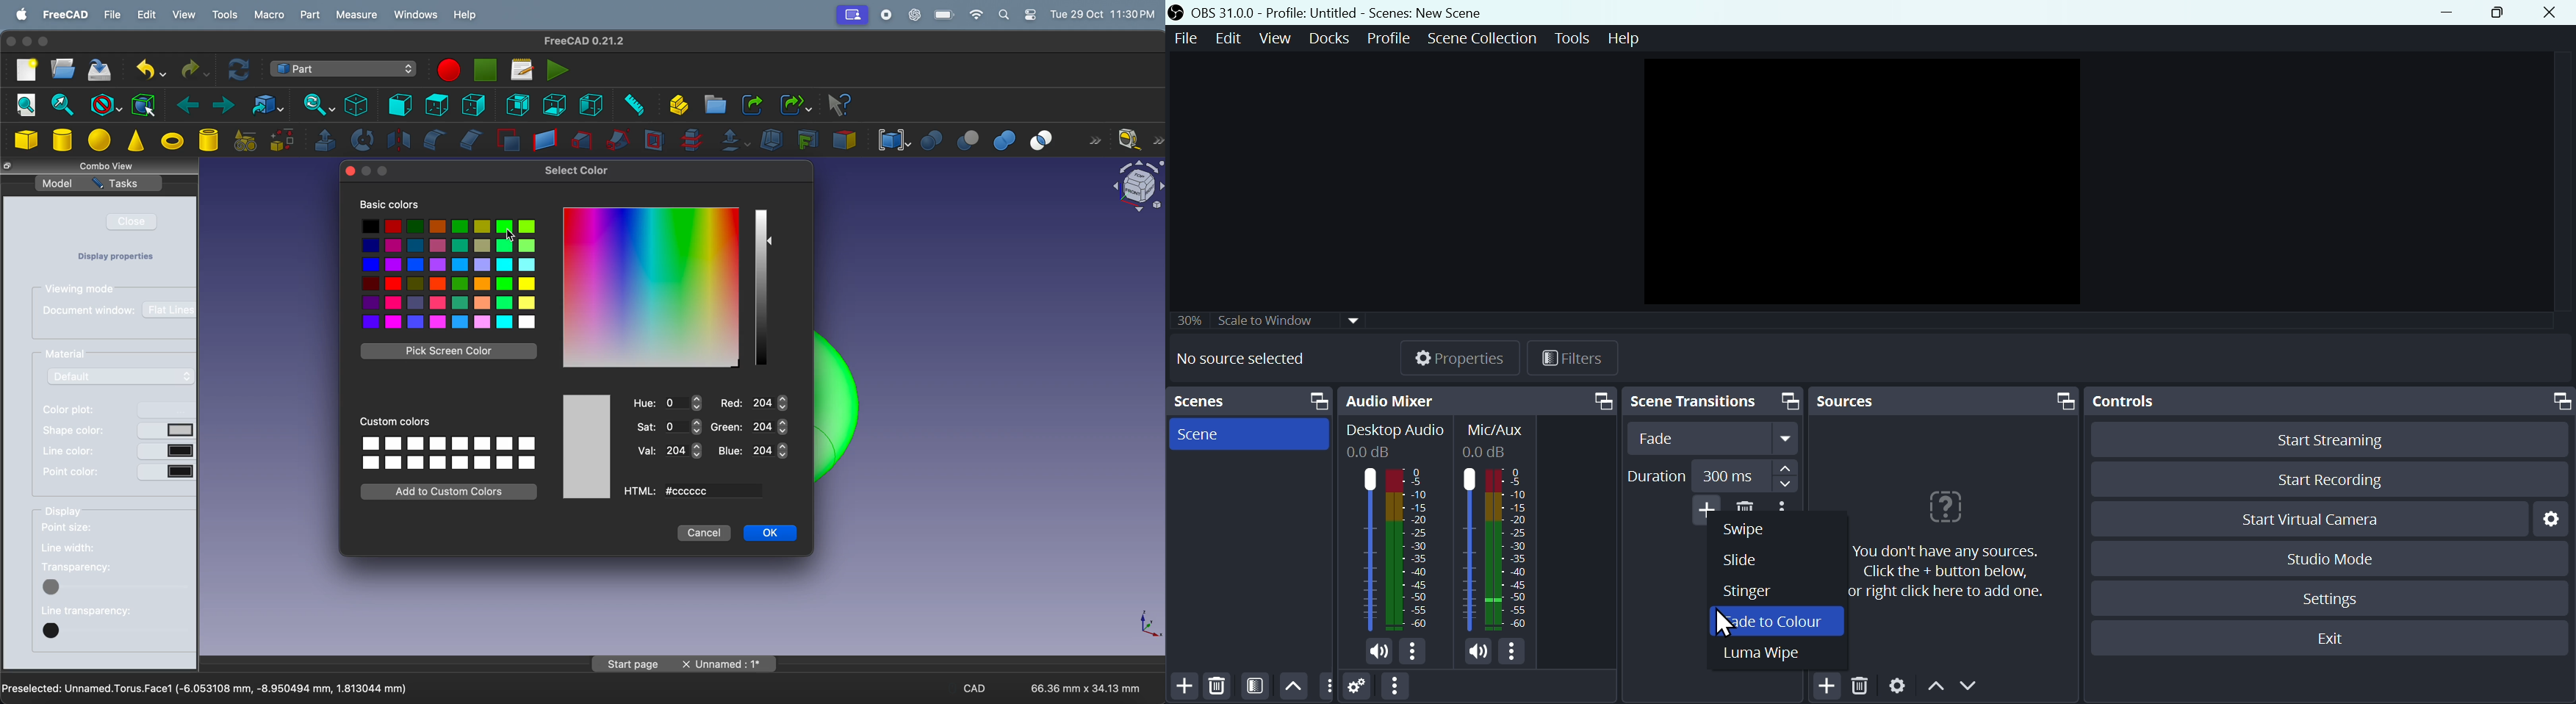 This screenshot has height=728, width=2576. Describe the element at coordinates (87, 568) in the screenshot. I see `tranparency` at that location.